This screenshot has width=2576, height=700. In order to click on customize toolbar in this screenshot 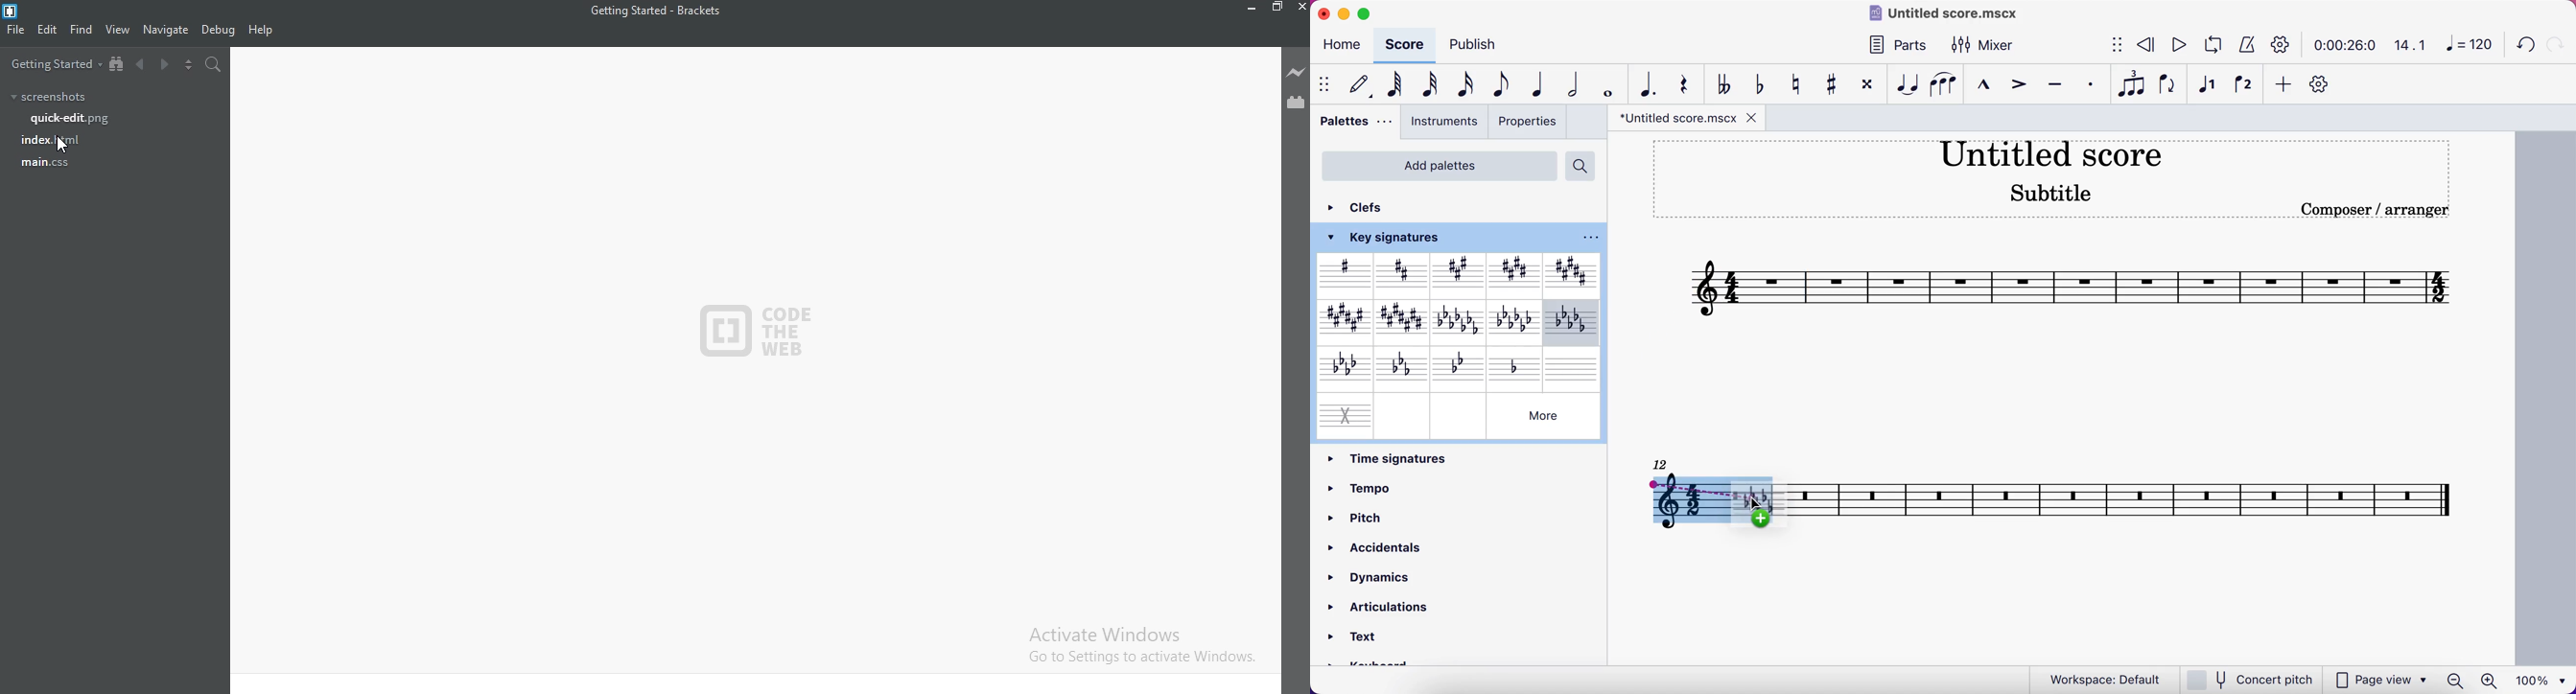, I will do `click(2327, 84)`.